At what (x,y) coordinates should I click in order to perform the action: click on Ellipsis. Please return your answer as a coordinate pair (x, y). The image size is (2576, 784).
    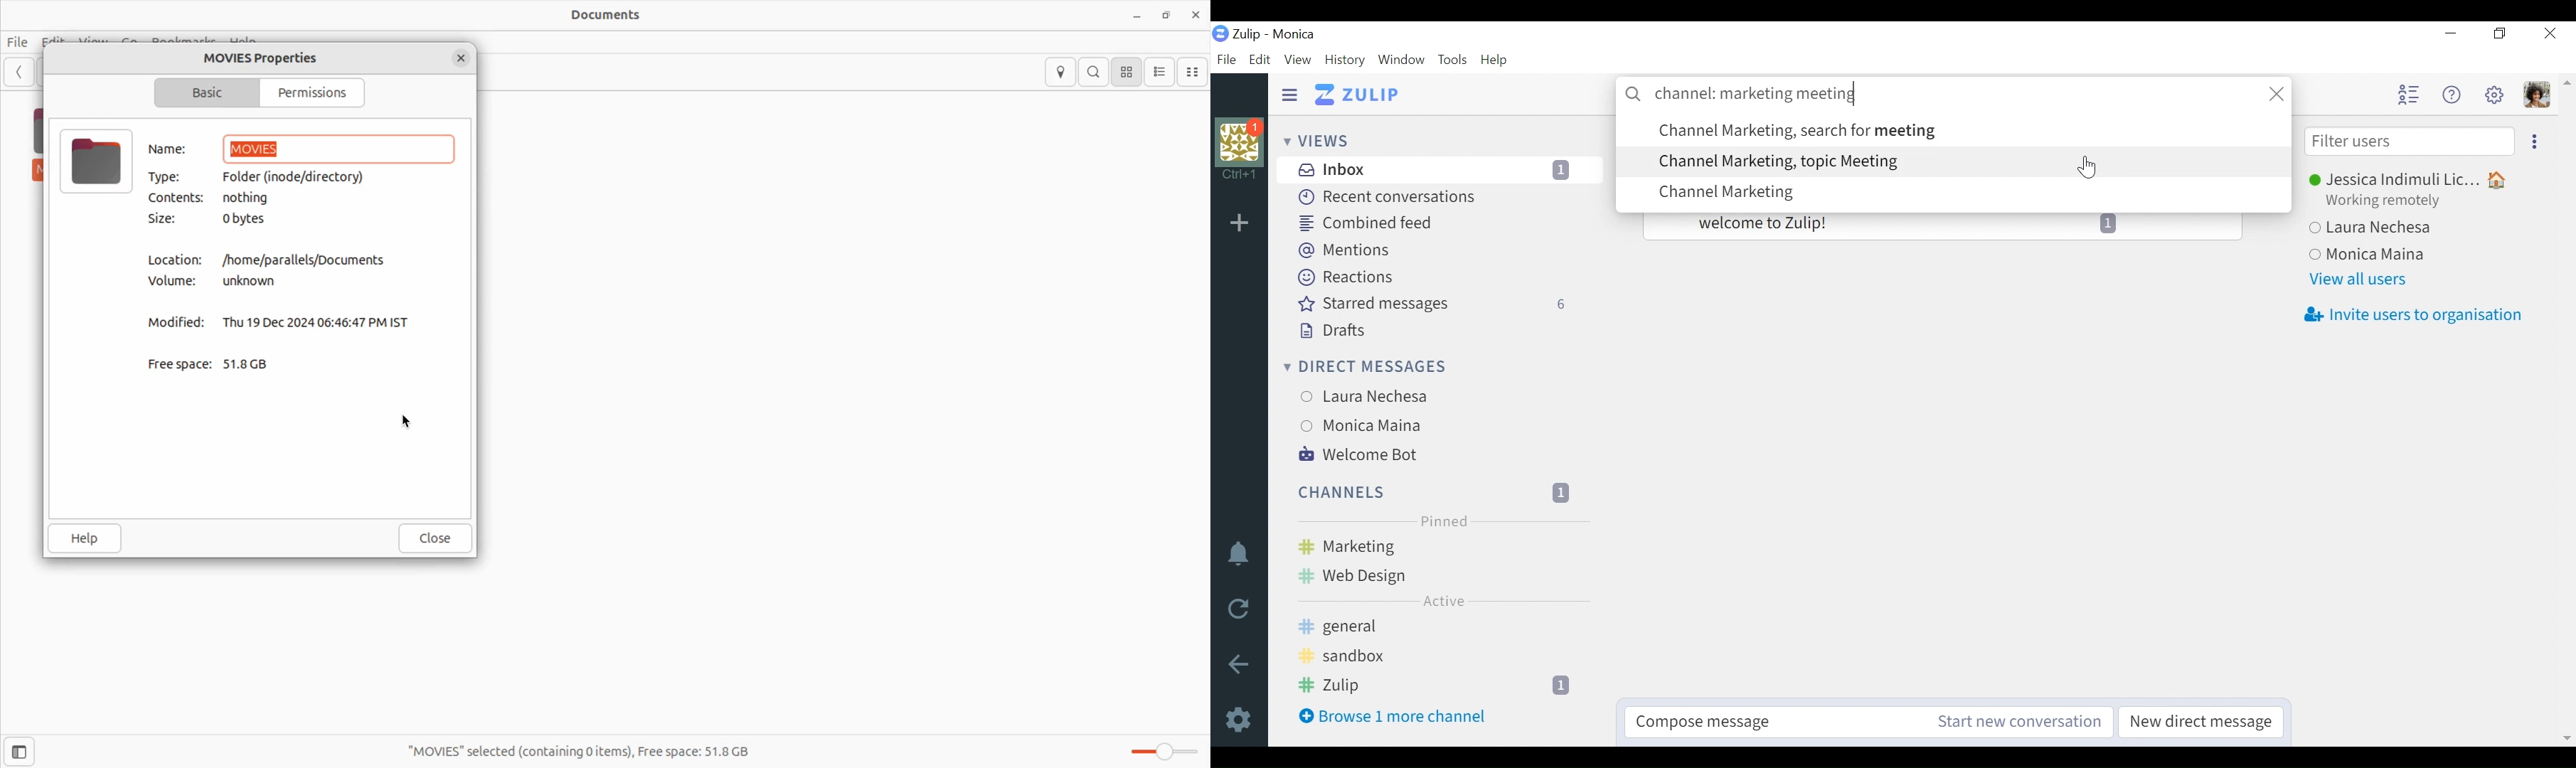
    Looking at the image, I should click on (2535, 143).